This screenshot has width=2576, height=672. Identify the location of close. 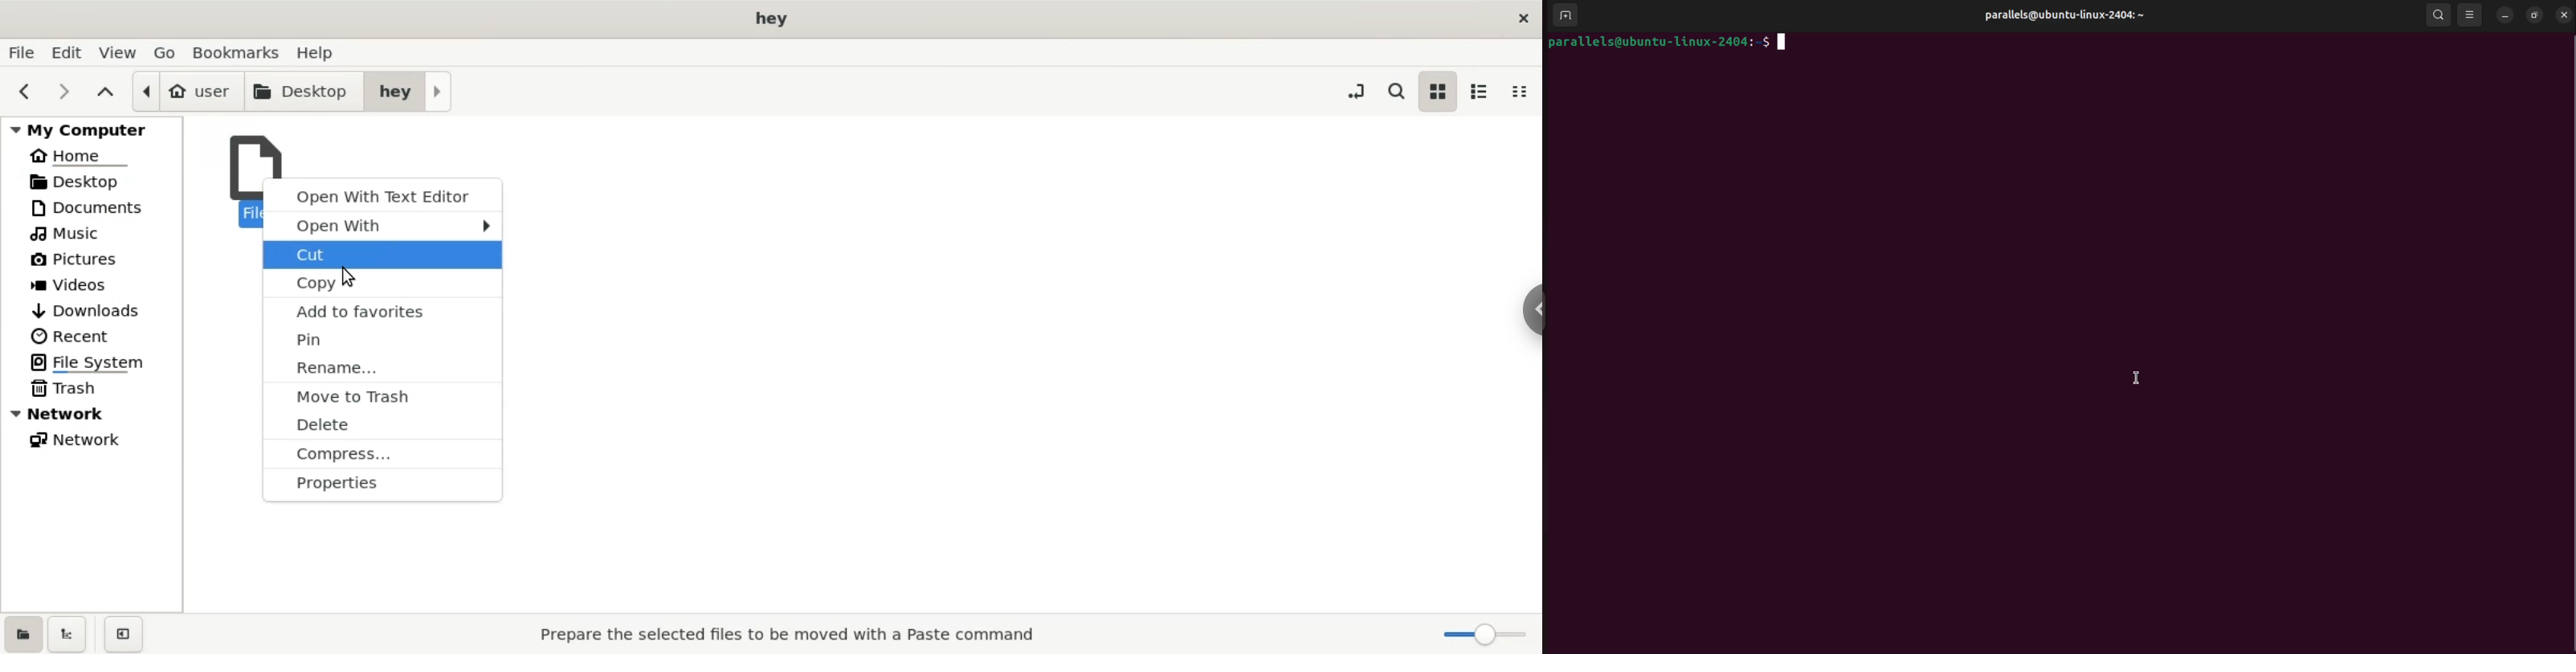
(2565, 16).